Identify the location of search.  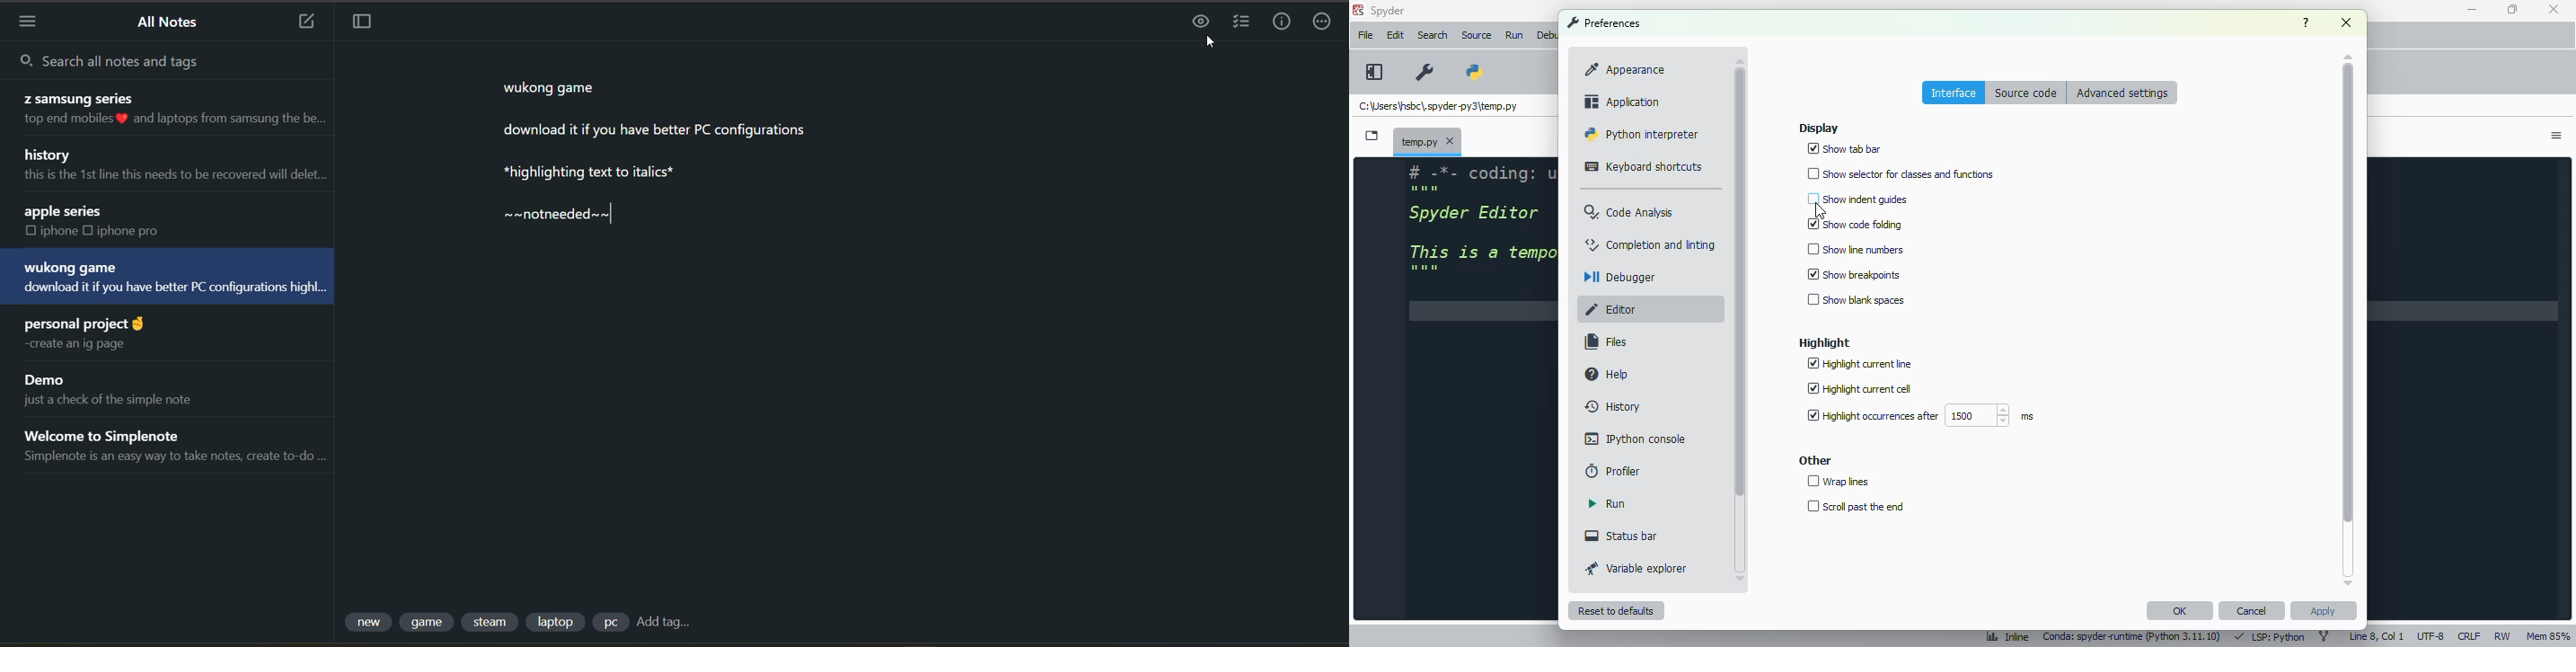
(1433, 35).